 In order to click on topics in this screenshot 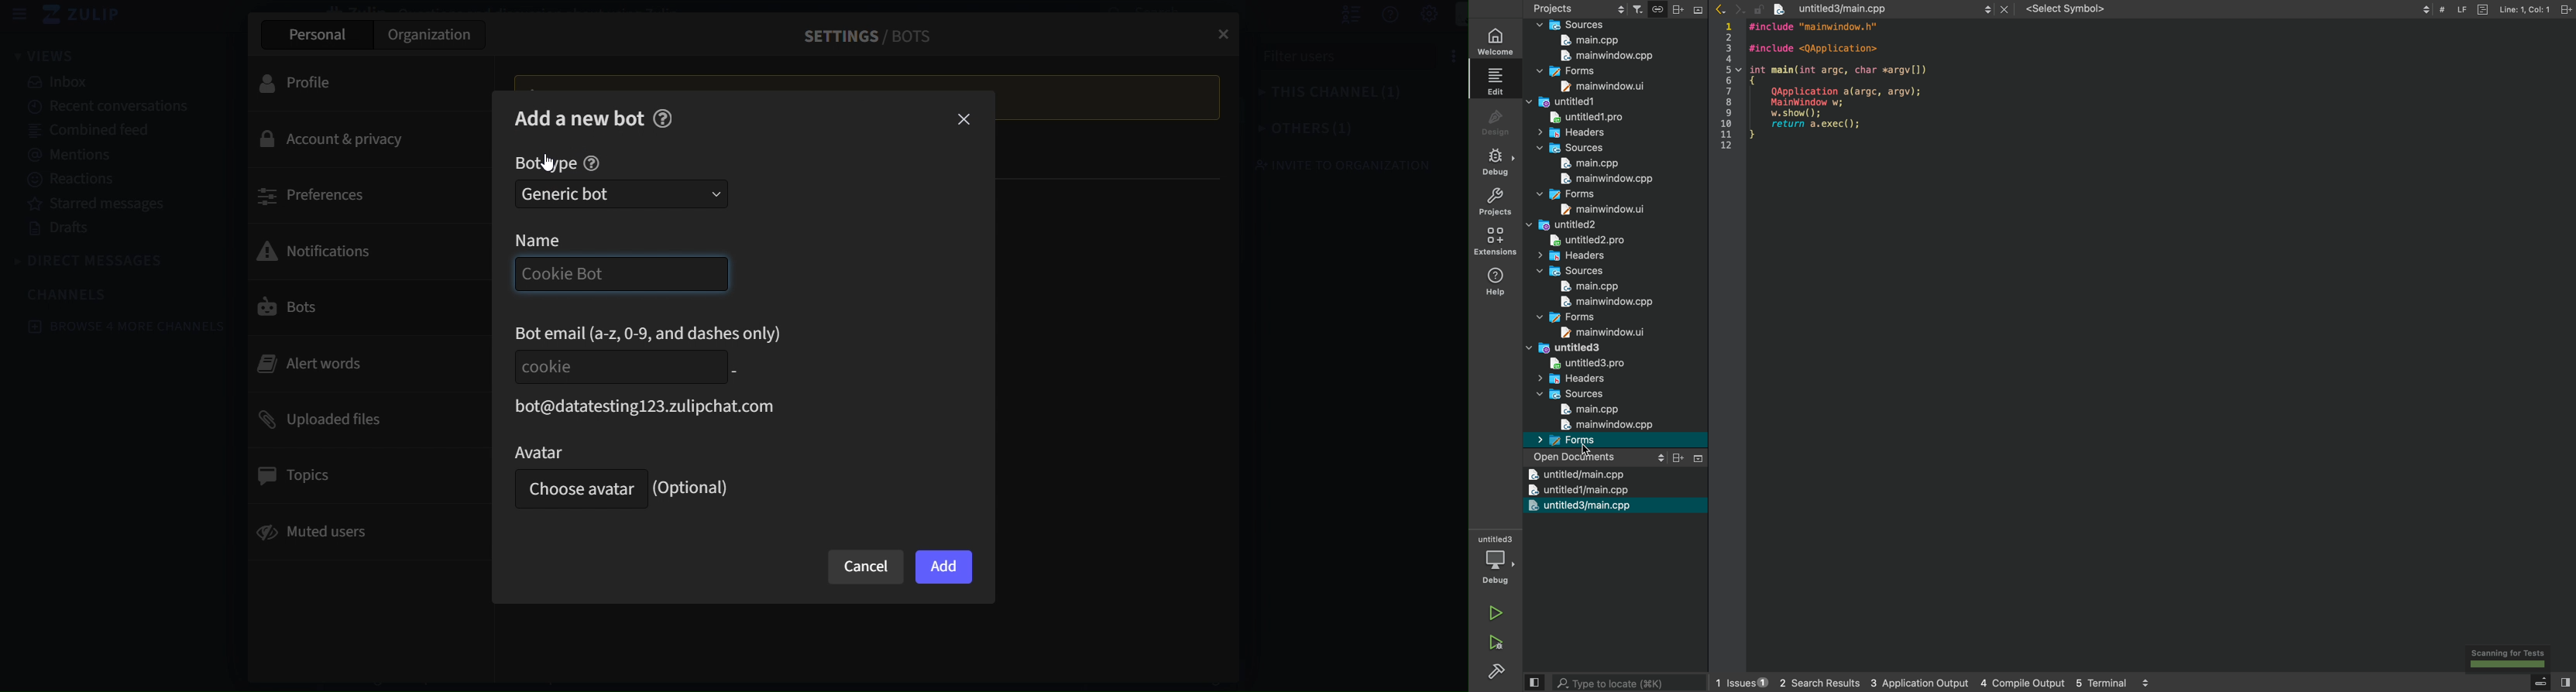, I will do `click(363, 476)`.